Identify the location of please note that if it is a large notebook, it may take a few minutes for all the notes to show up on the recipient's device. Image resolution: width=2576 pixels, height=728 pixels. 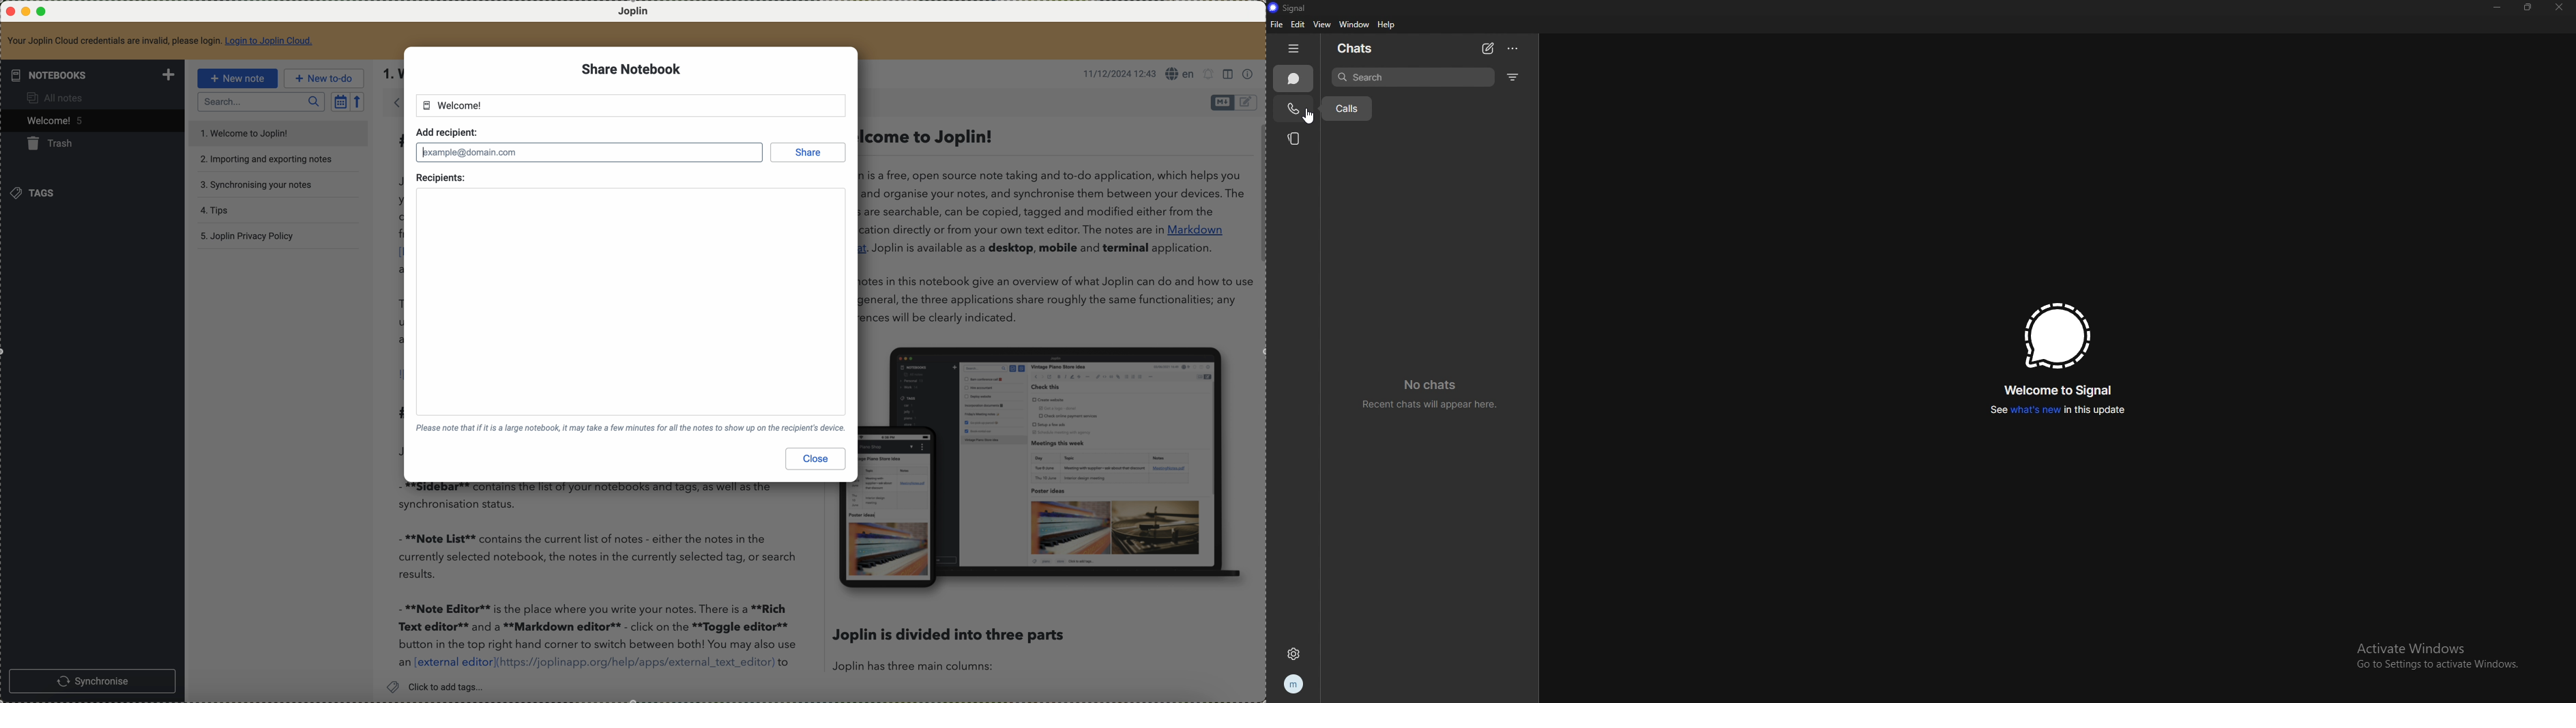
(628, 427).